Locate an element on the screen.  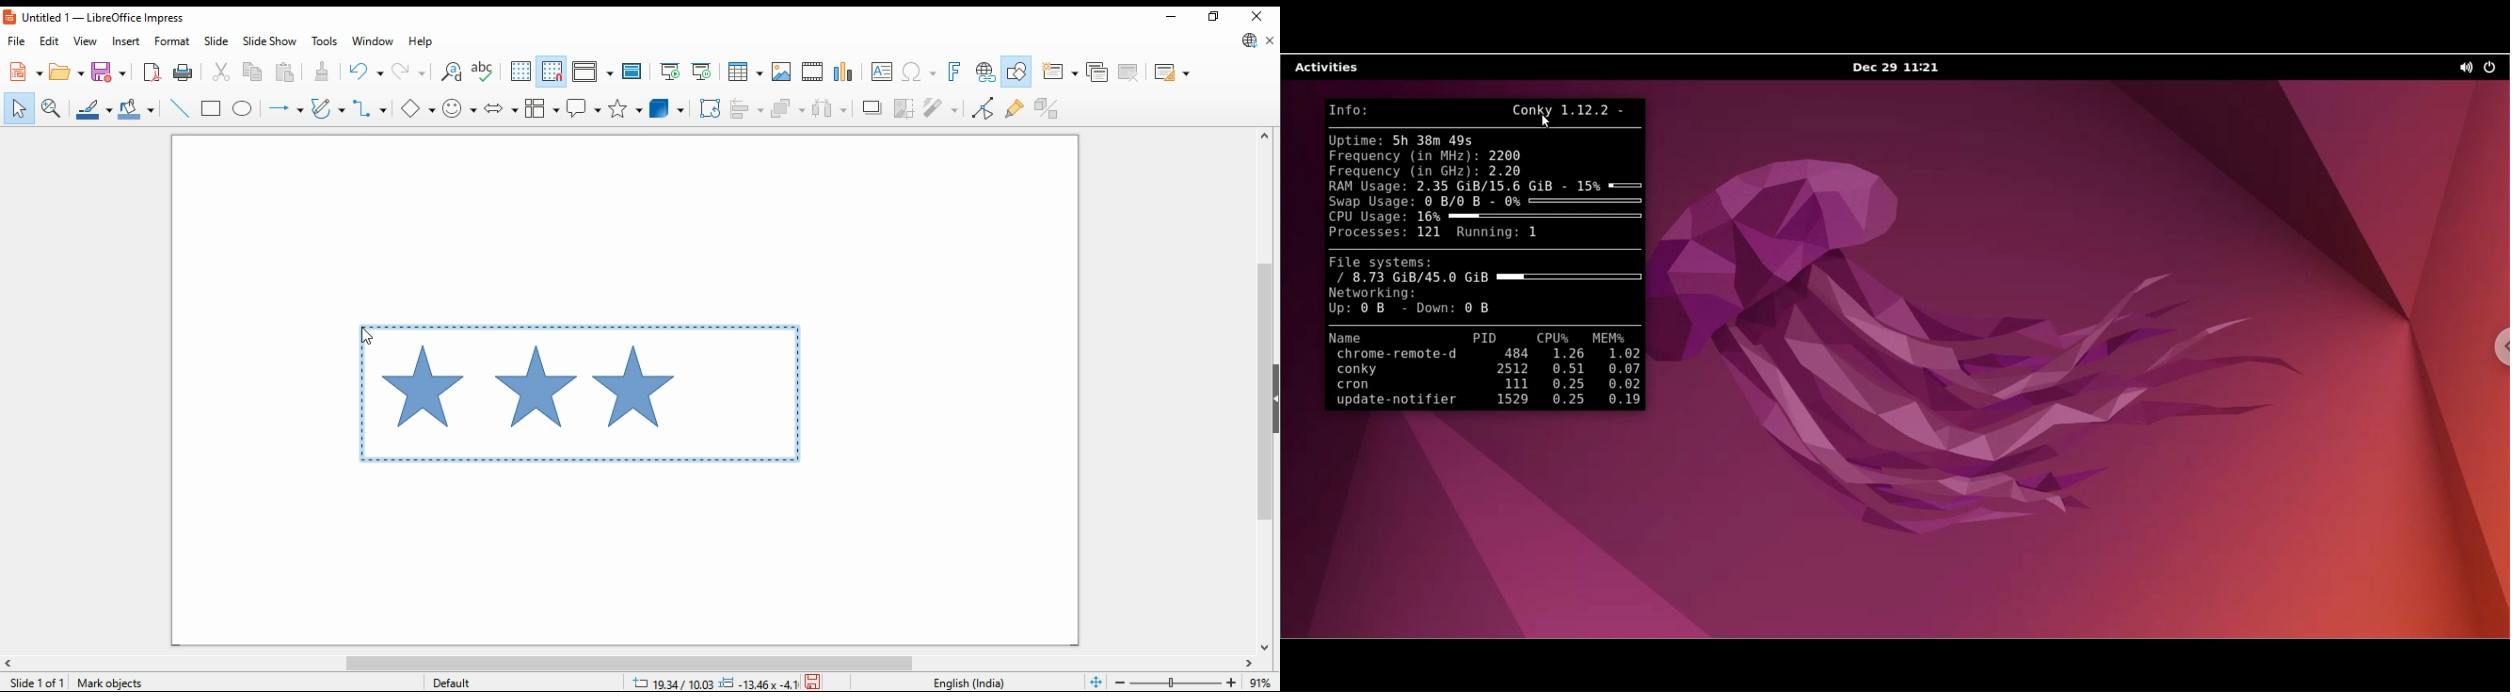
stars and banners is located at coordinates (624, 108).